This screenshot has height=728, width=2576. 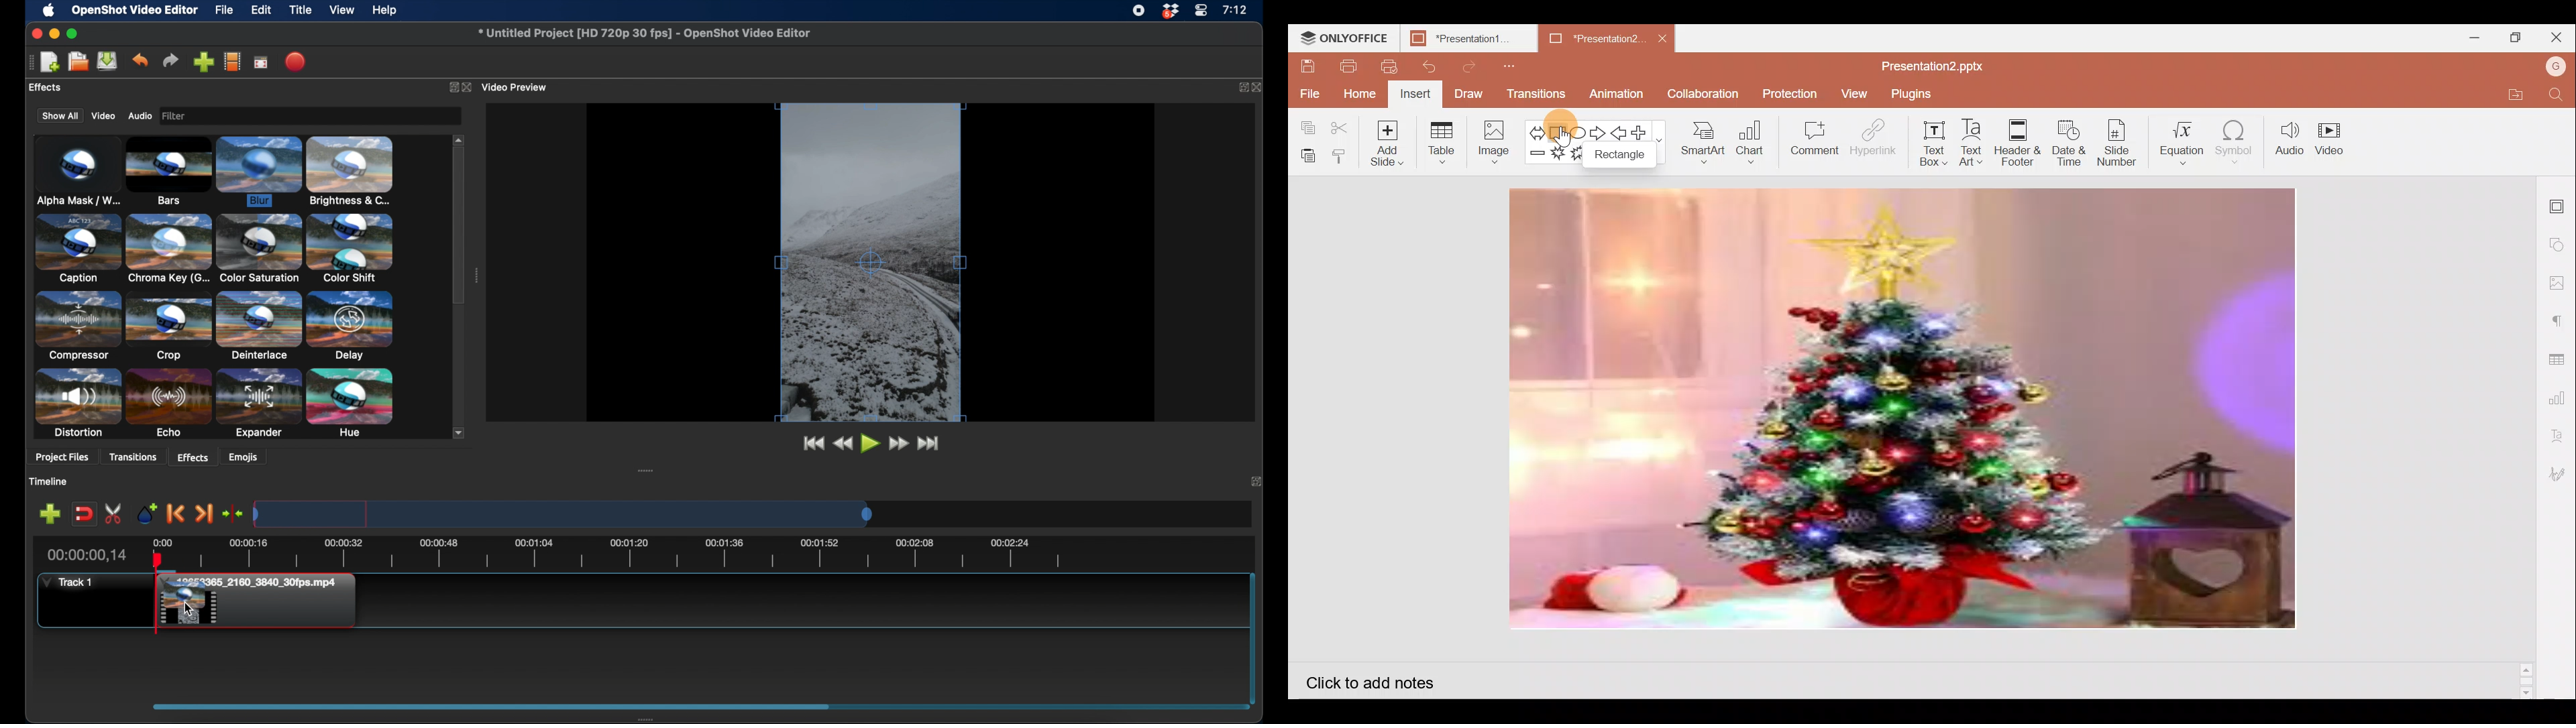 What do you see at coordinates (1578, 158) in the screenshot?
I see `Explosion 2` at bounding box center [1578, 158].